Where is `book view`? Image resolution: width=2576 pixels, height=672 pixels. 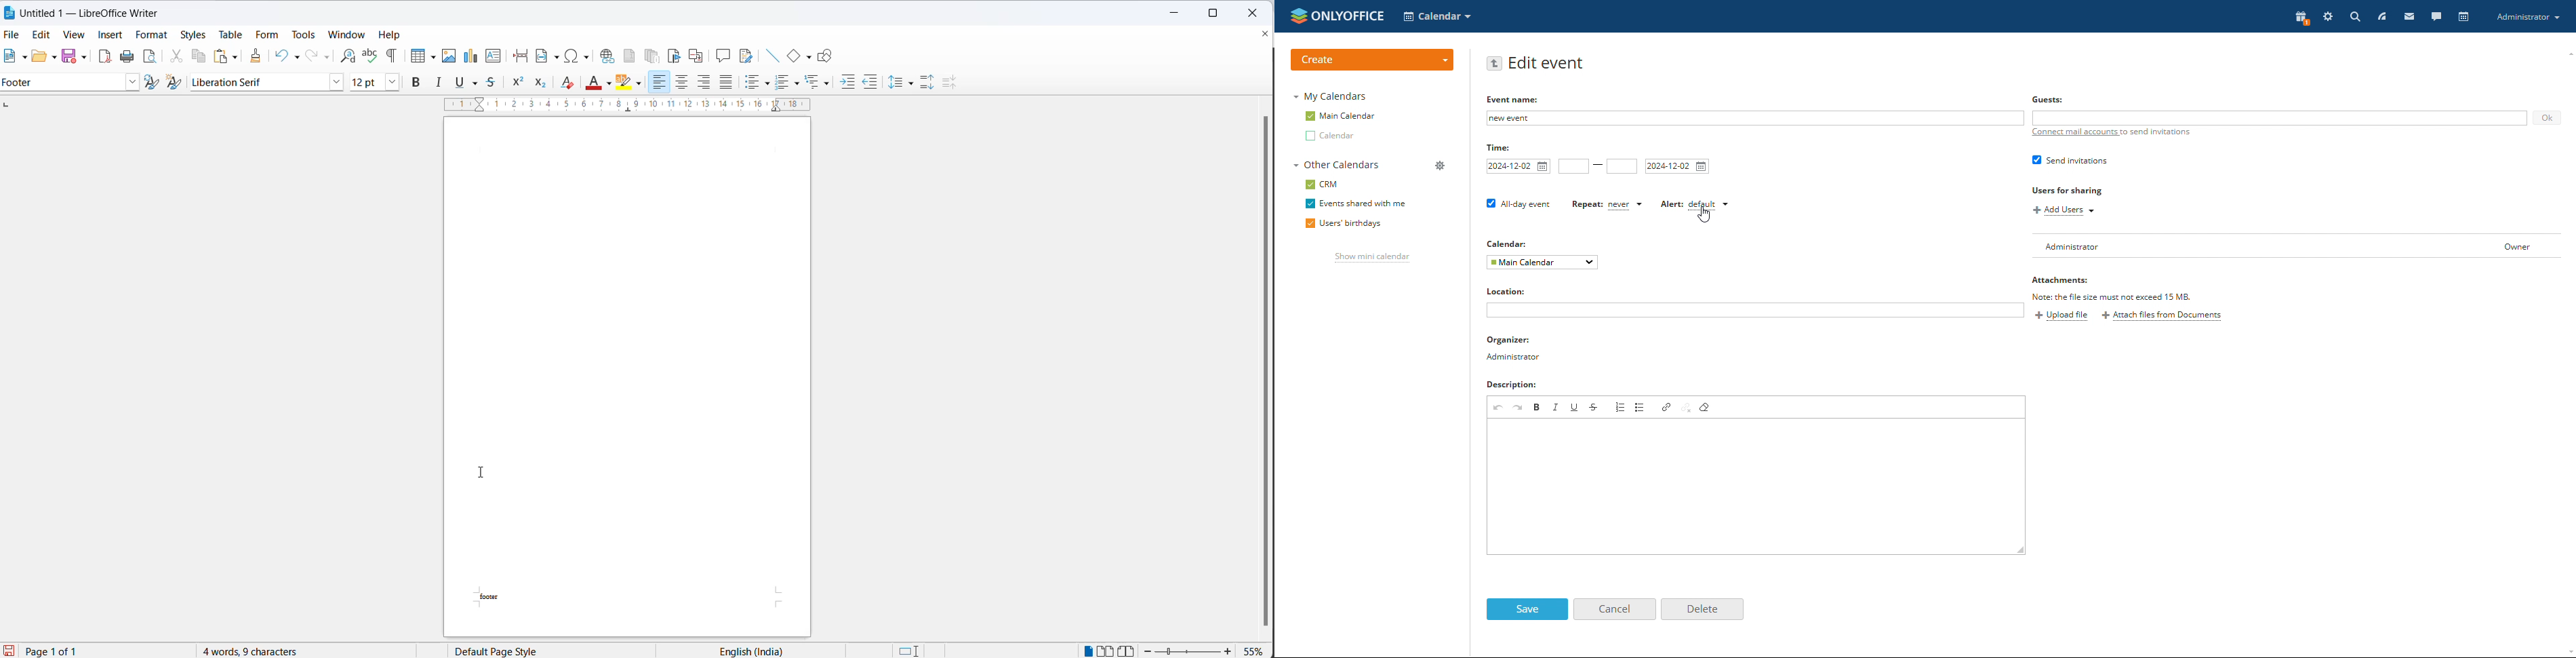 book view is located at coordinates (1129, 650).